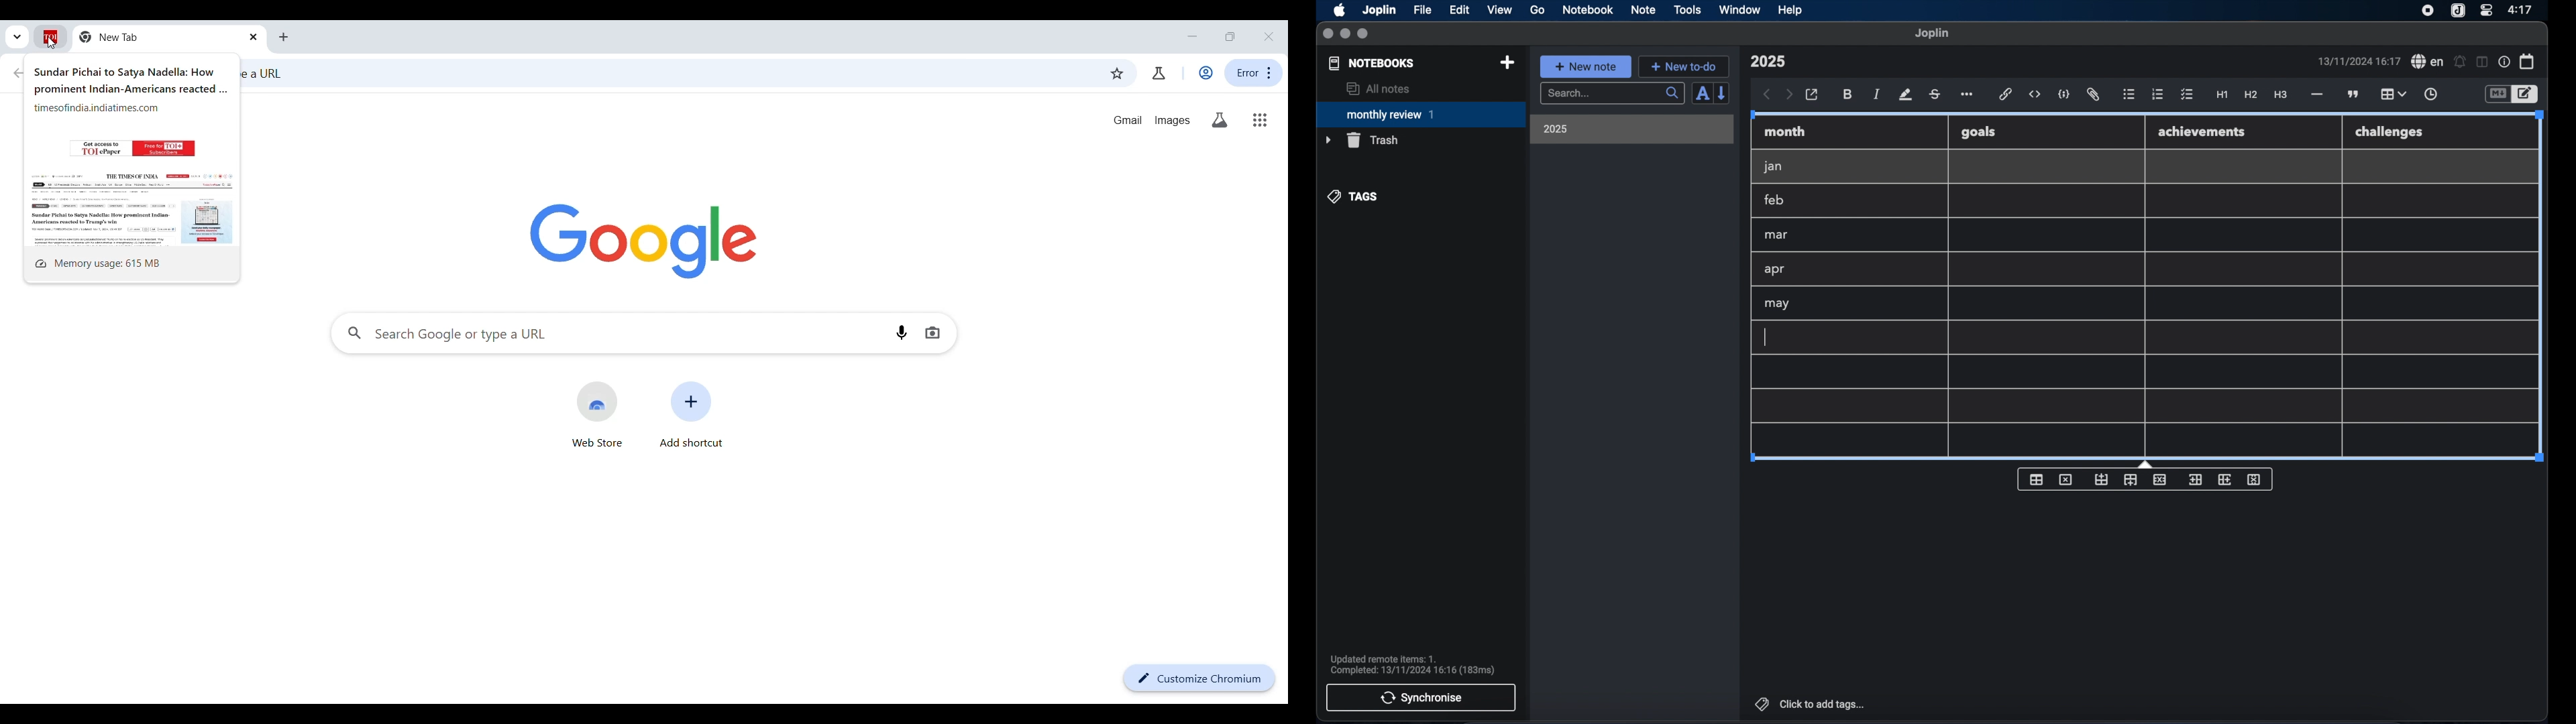 This screenshot has width=2576, height=728. What do you see at coordinates (2006, 94) in the screenshot?
I see `hyperlink` at bounding box center [2006, 94].